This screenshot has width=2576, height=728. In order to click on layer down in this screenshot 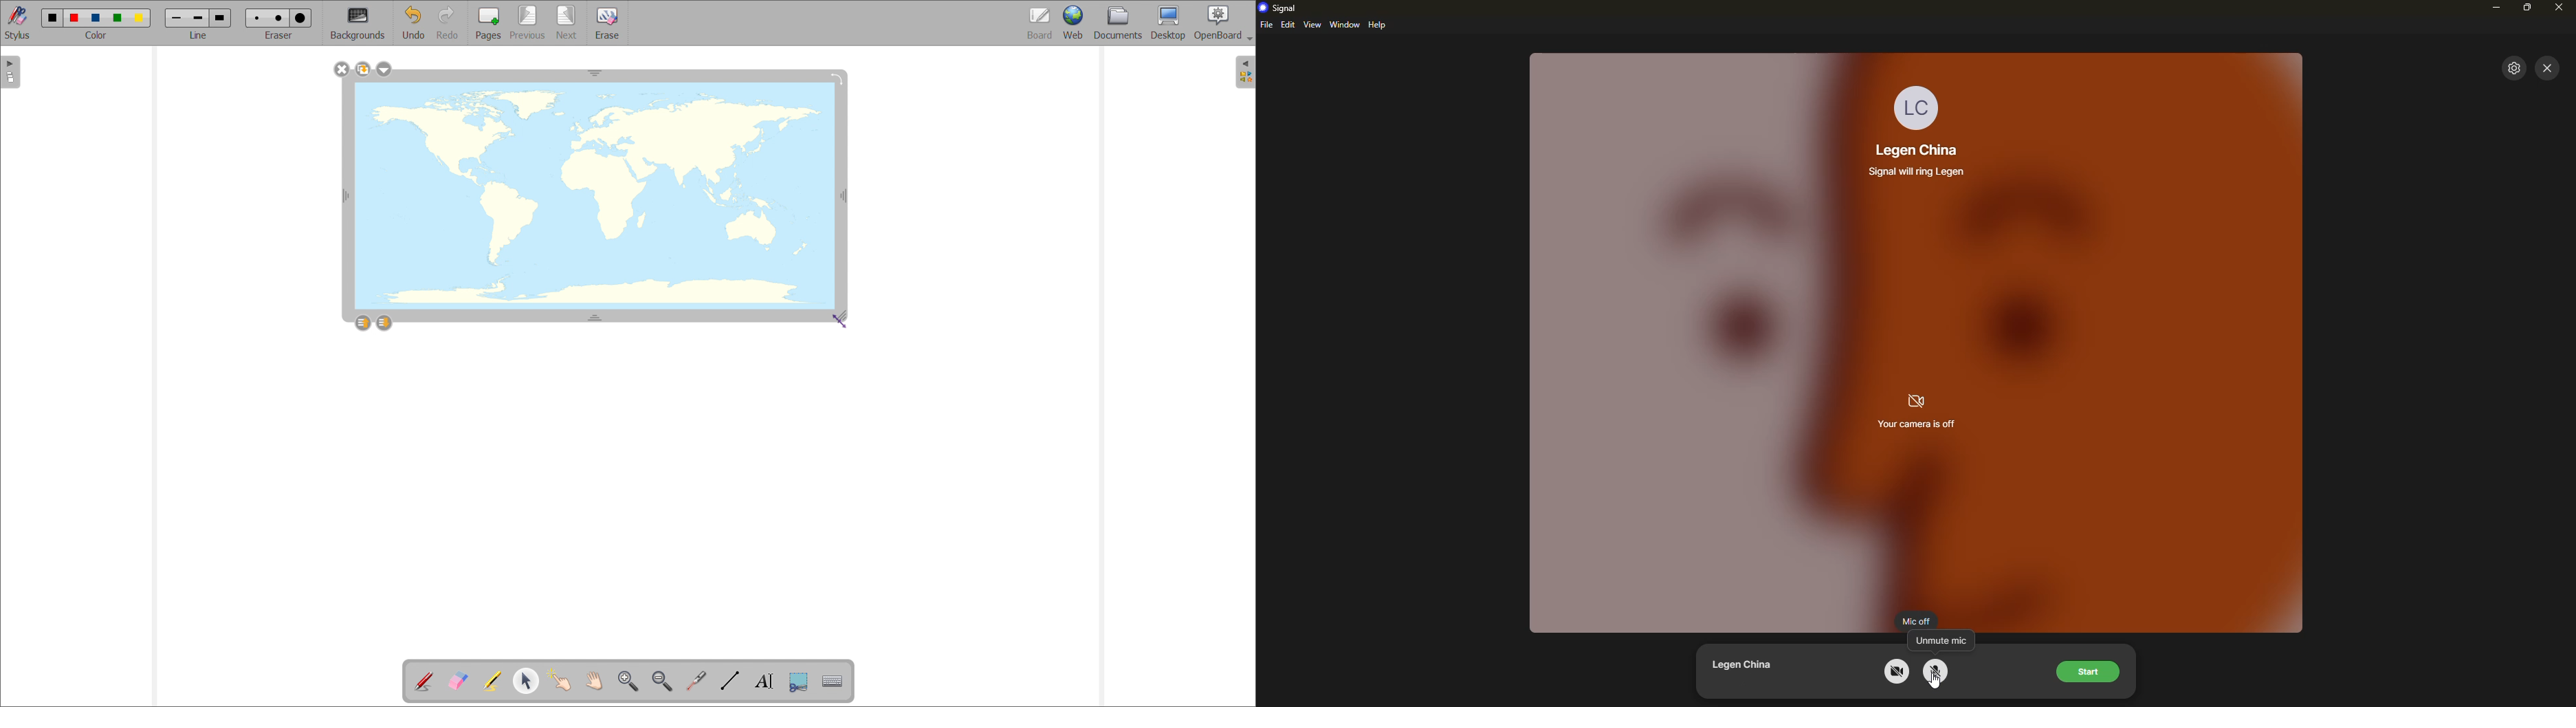, I will do `click(383, 322)`.